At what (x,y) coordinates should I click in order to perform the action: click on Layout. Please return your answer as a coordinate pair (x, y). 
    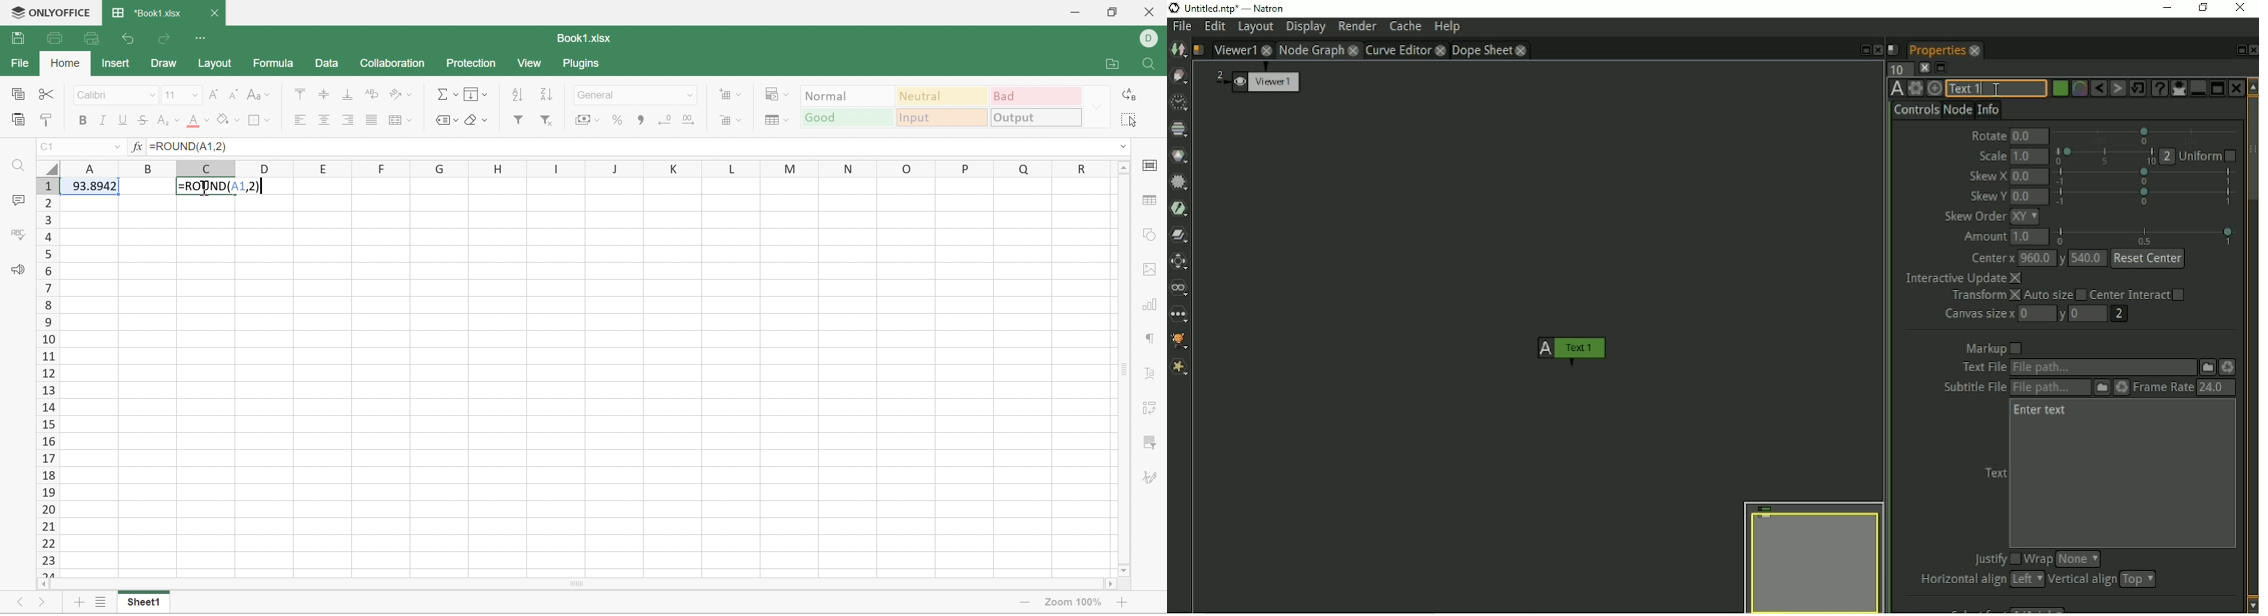
    Looking at the image, I should click on (1255, 28).